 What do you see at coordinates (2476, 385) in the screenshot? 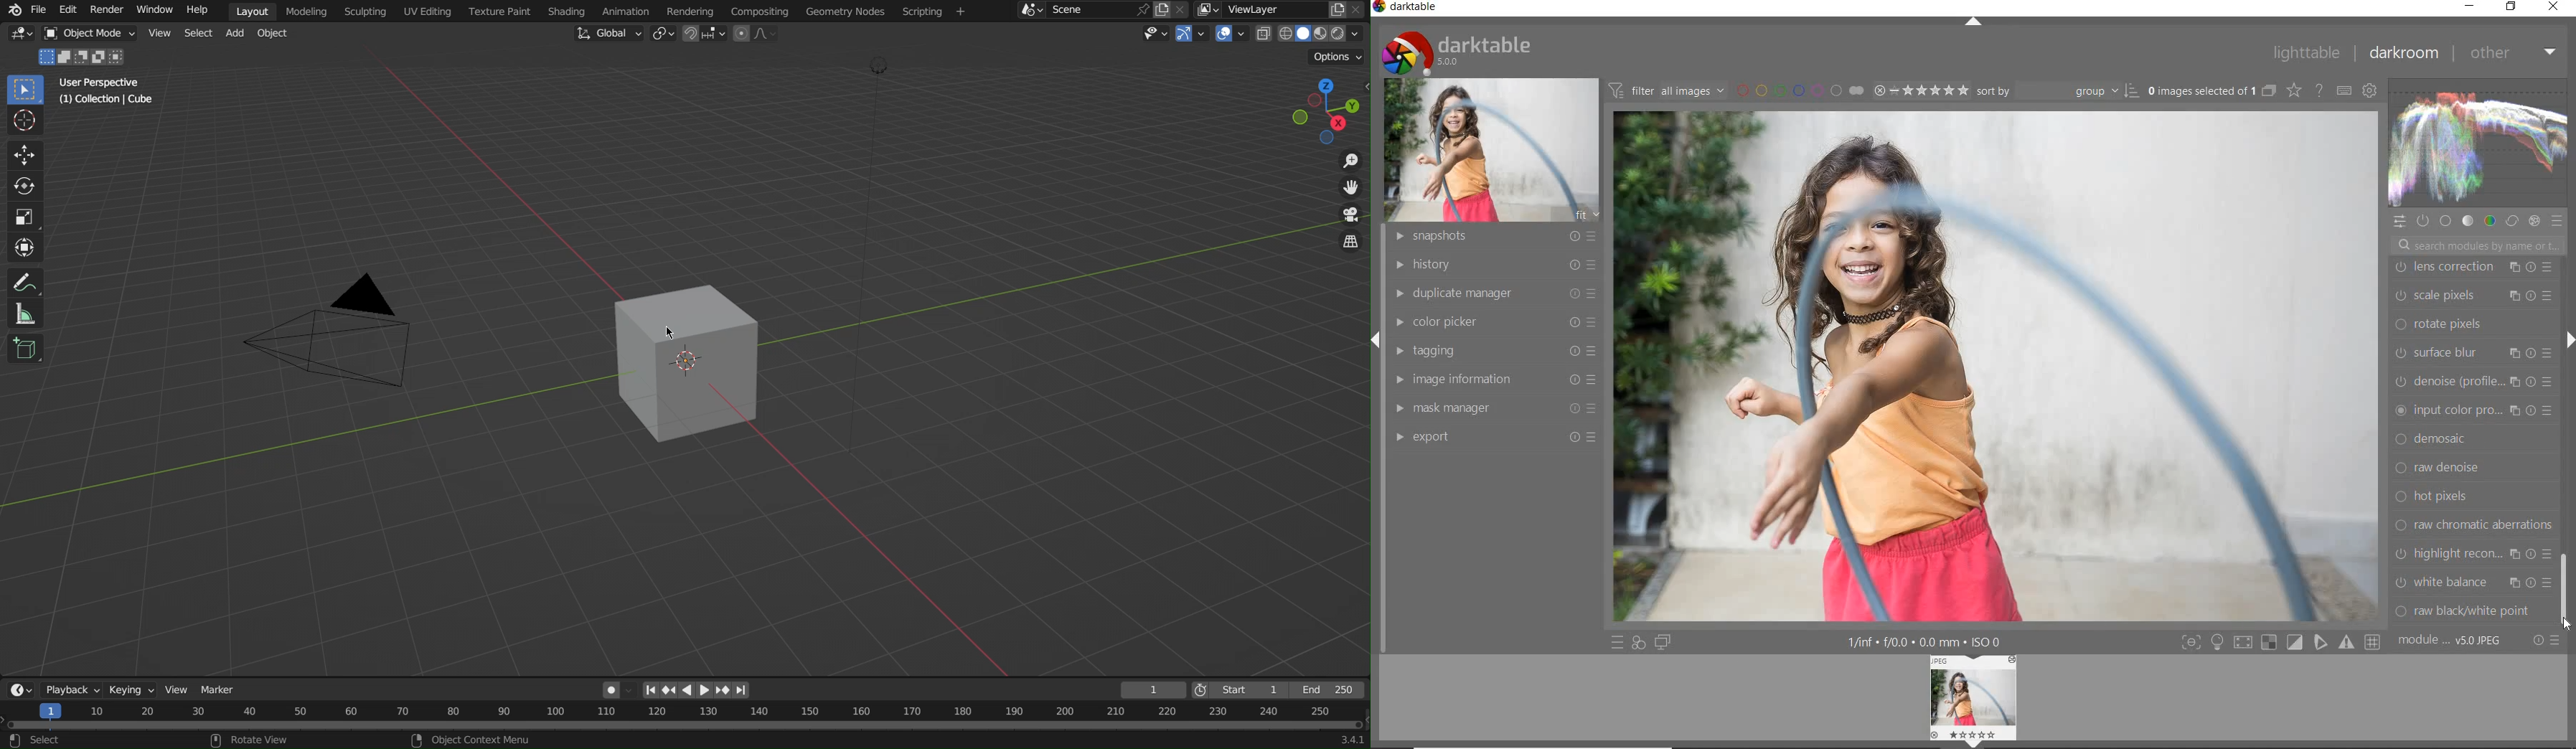
I see `color reconstruction` at bounding box center [2476, 385].